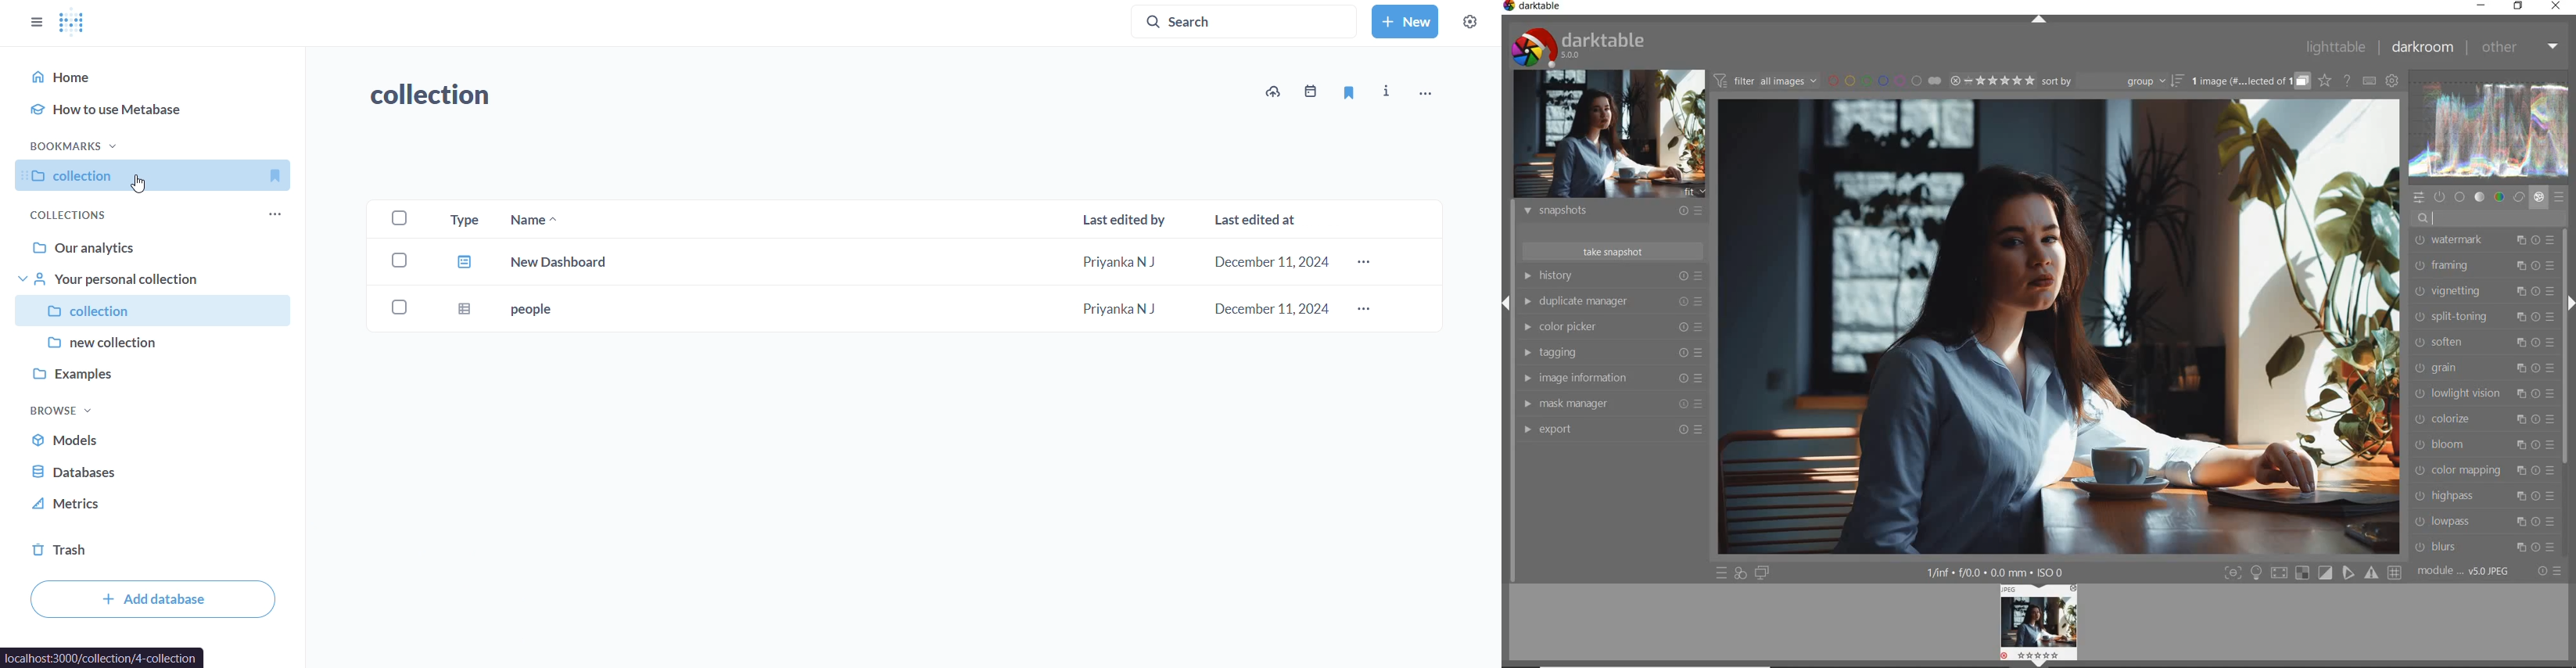 The height and width of the screenshot is (672, 2576). What do you see at coordinates (1761, 571) in the screenshot?
I see `display a second darkroom image window` at bounding box center [1761, 571].